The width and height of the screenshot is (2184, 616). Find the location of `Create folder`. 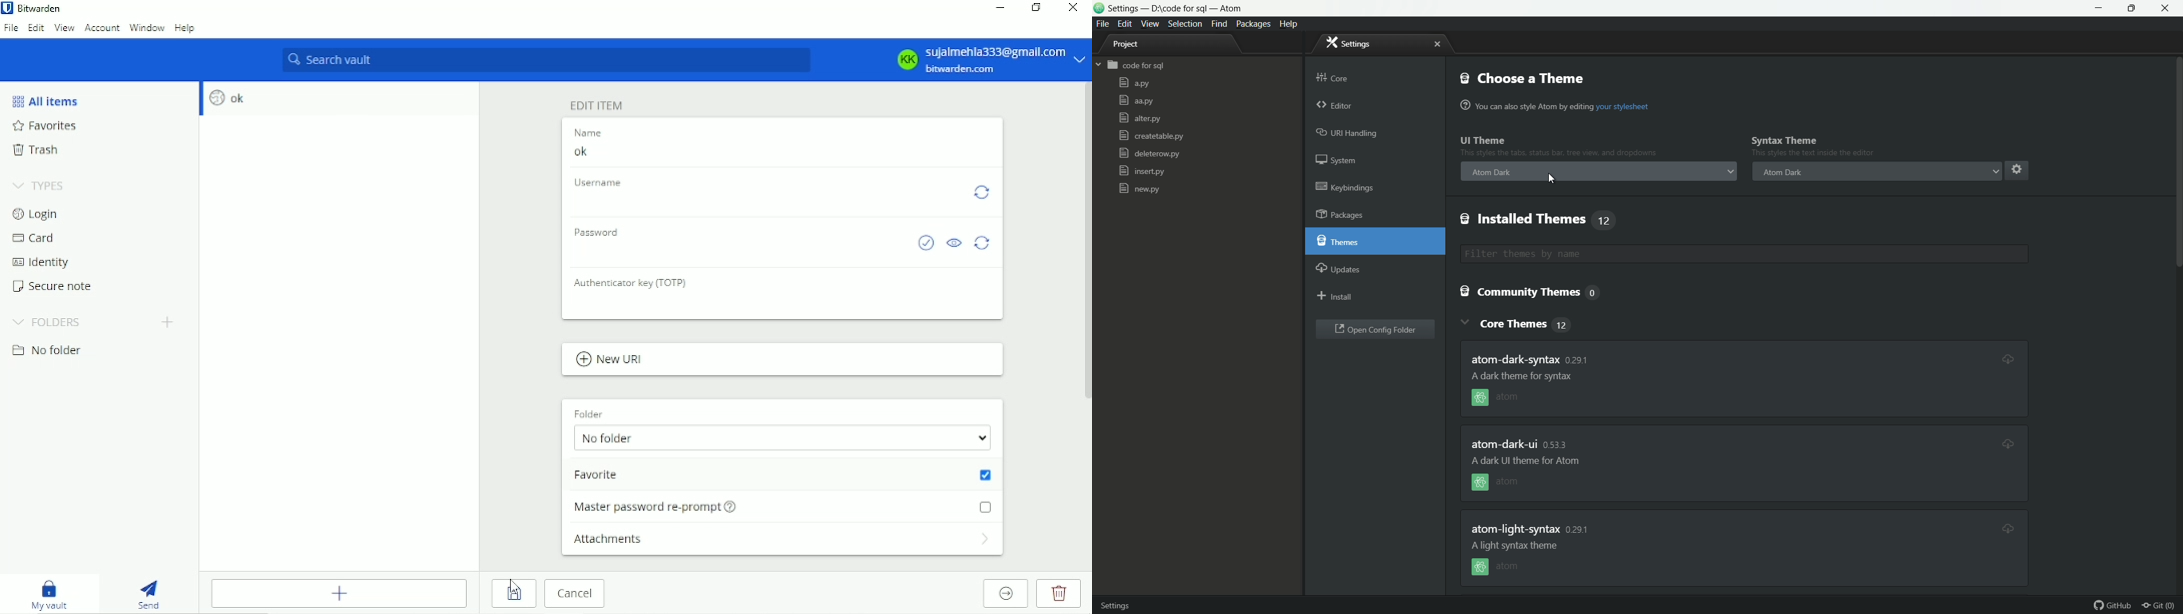

Create folder is located at coordinates (169, 323).